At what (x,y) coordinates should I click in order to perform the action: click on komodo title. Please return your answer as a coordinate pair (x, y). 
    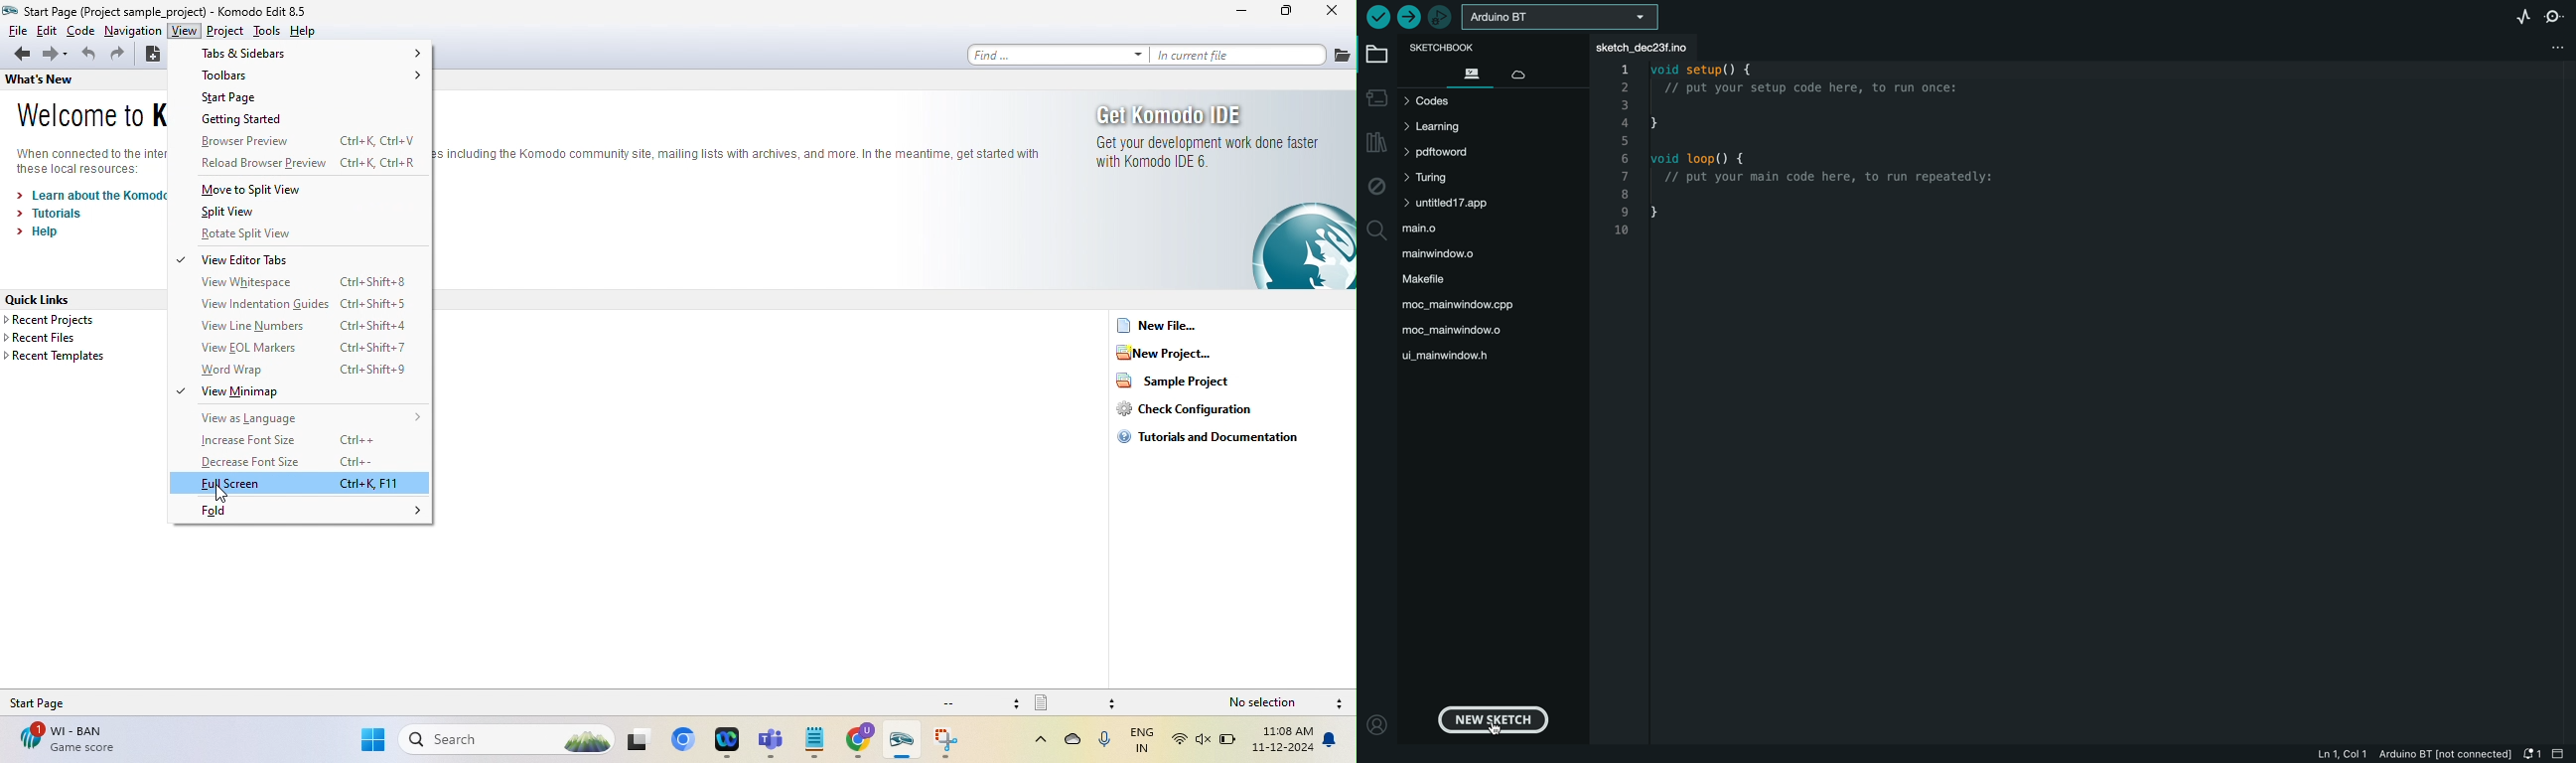
    Looking at the image, I should click on (275, 10).